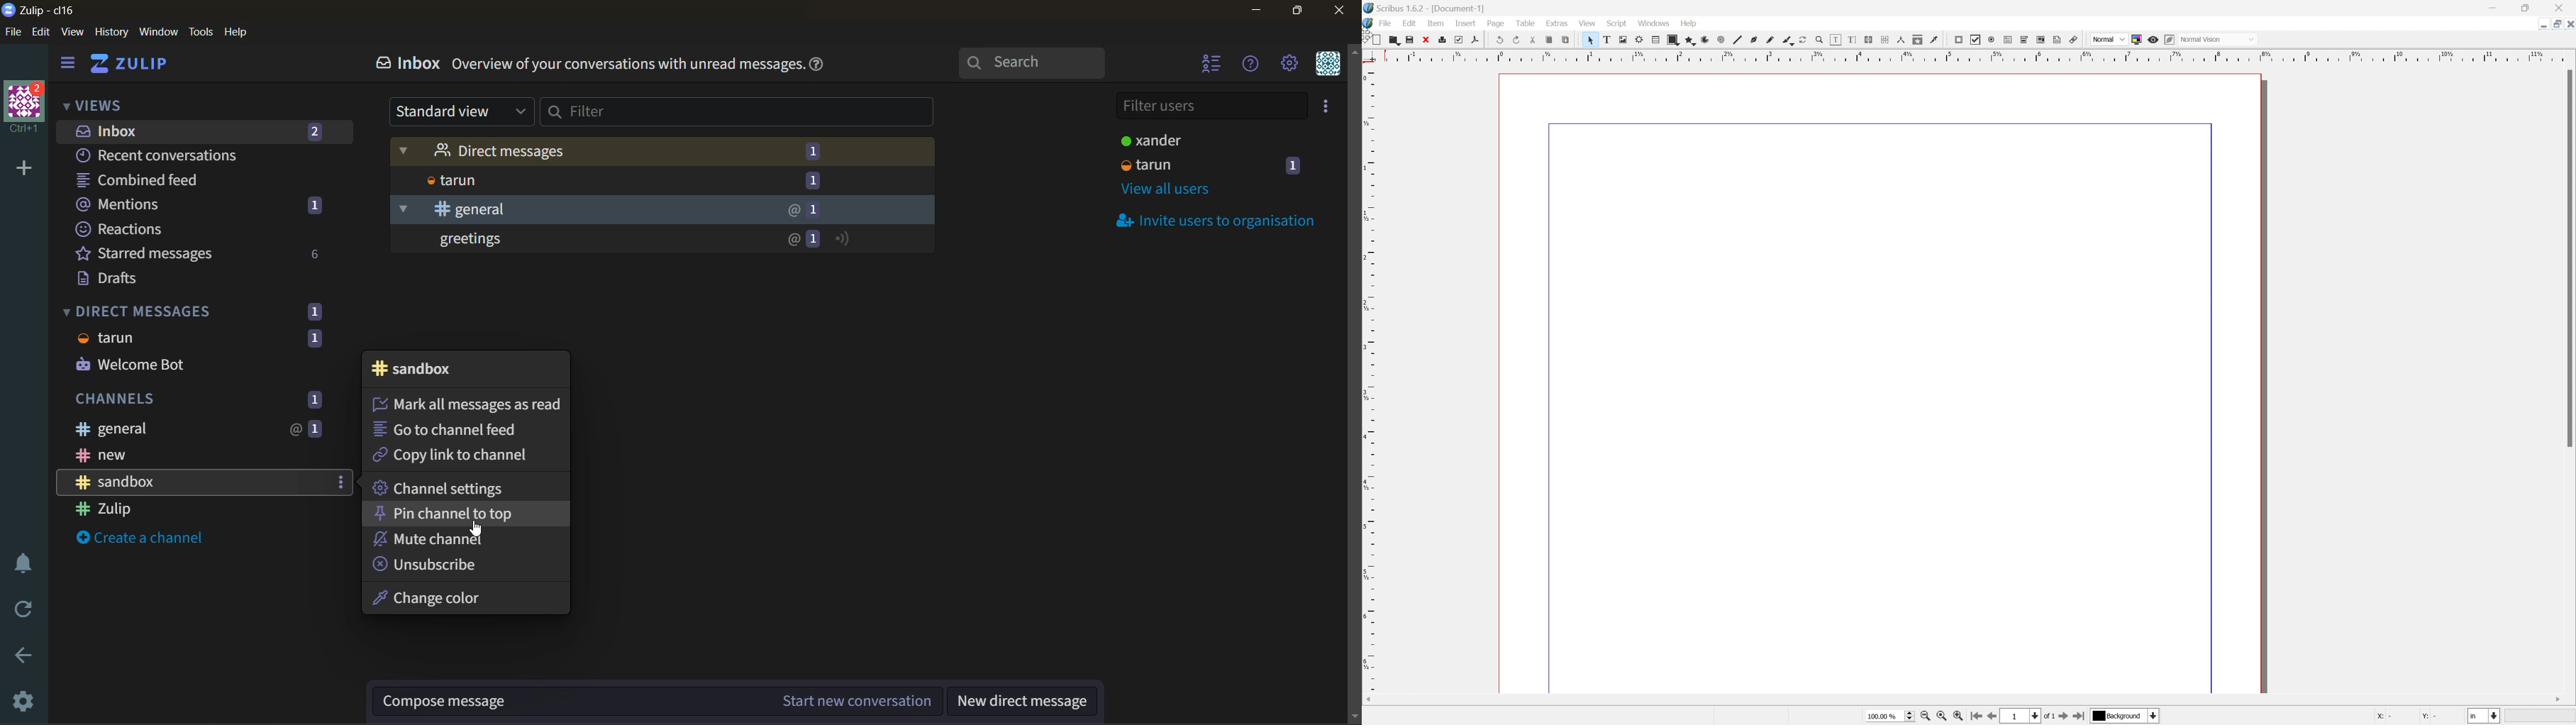  I want to click on new direct message, so click(1028, 702).